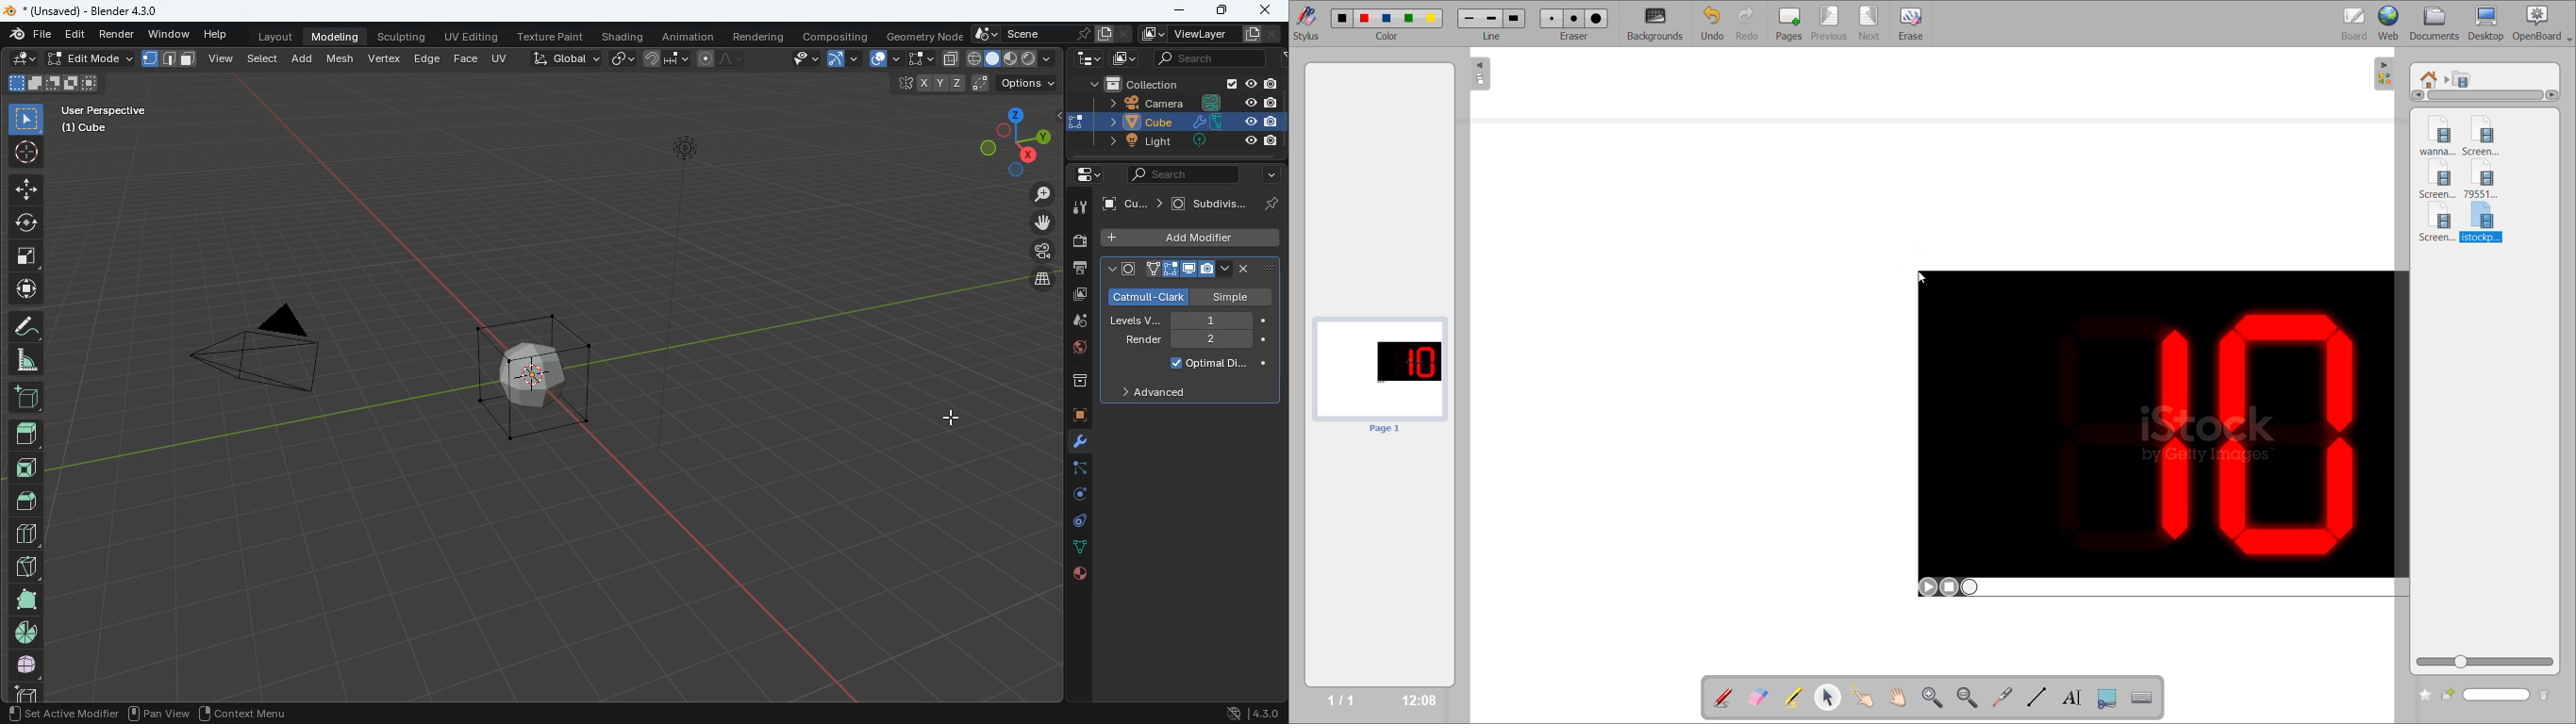  I want to click on add modifier, so click(1184, 238).